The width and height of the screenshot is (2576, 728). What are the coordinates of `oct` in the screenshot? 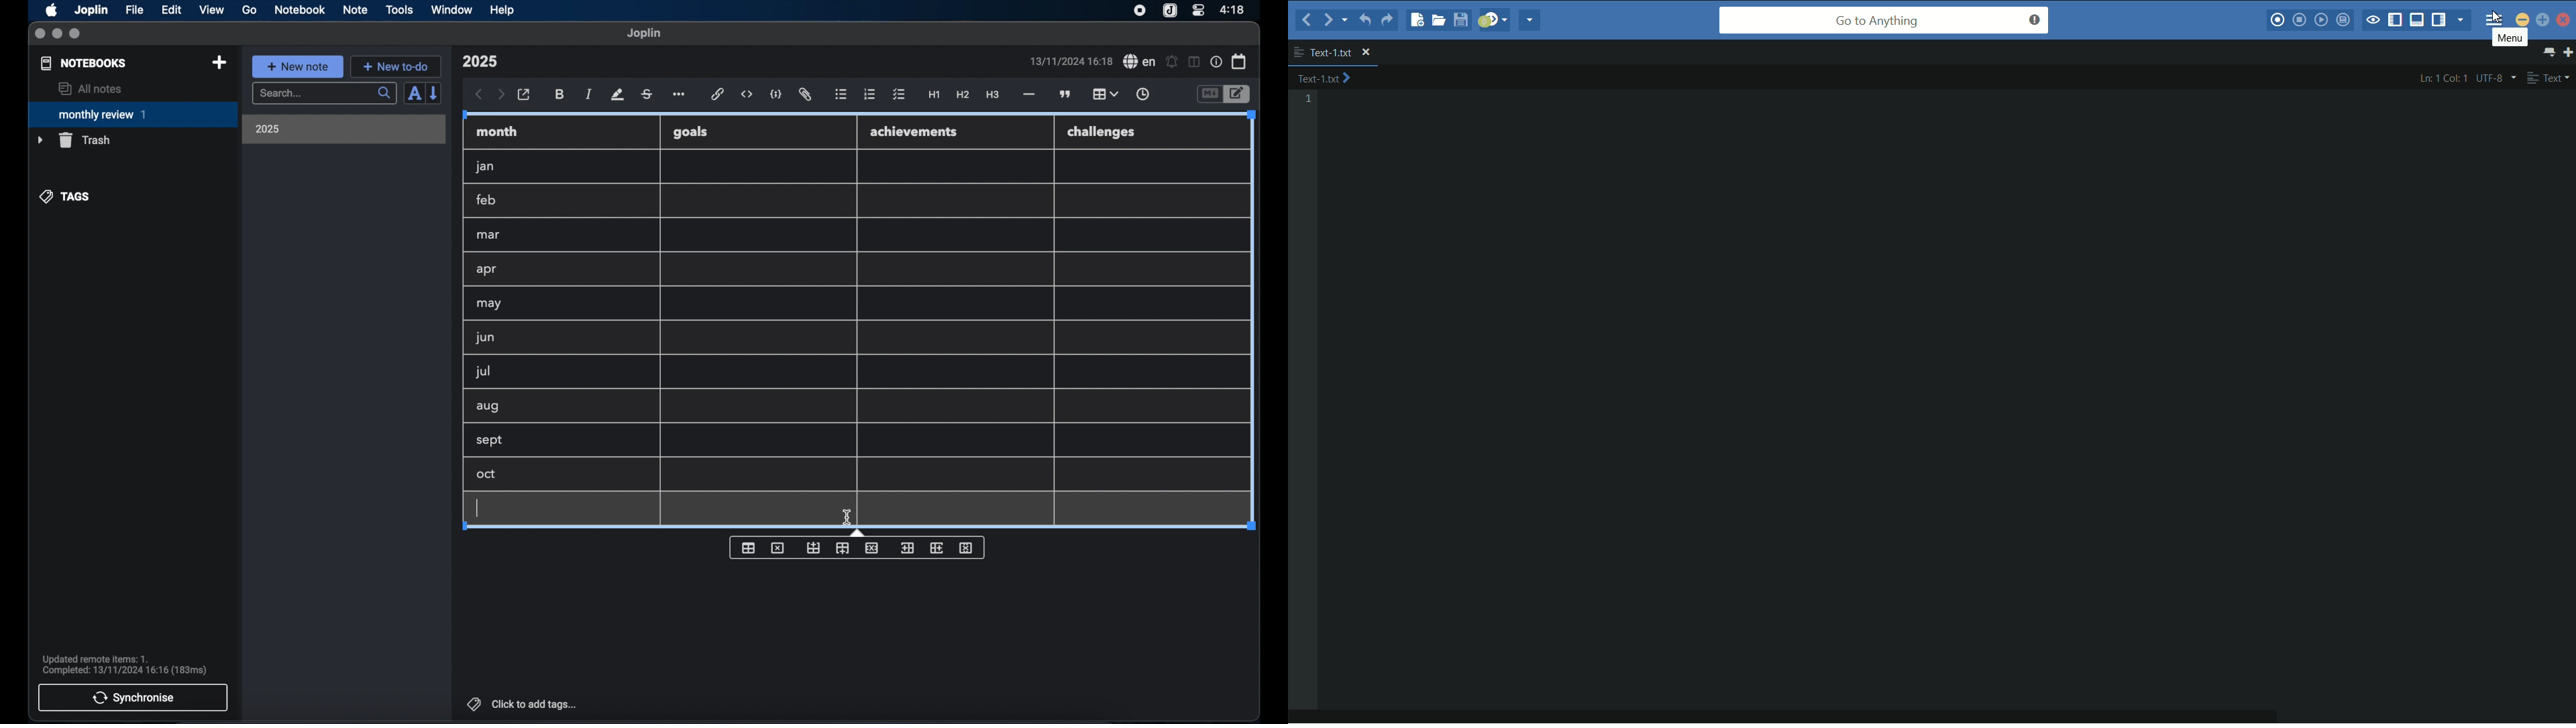 It's located at (487, 475).